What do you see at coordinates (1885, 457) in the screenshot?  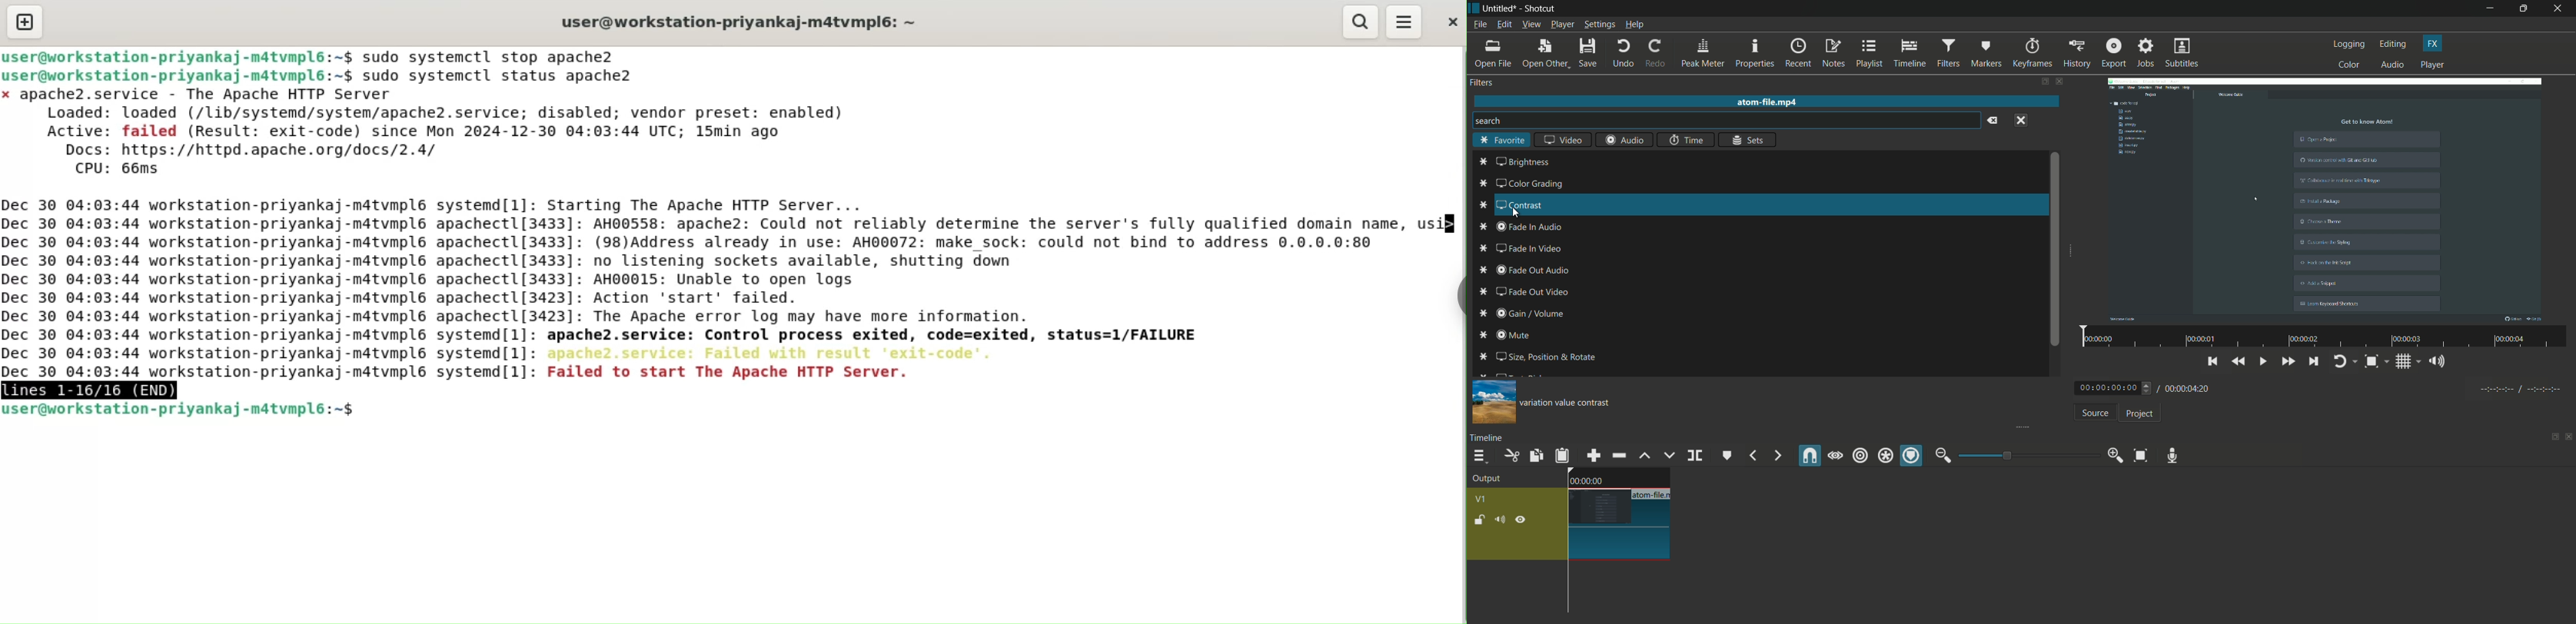 I see `ripple all tracks` at bounding box center [1885, 457].